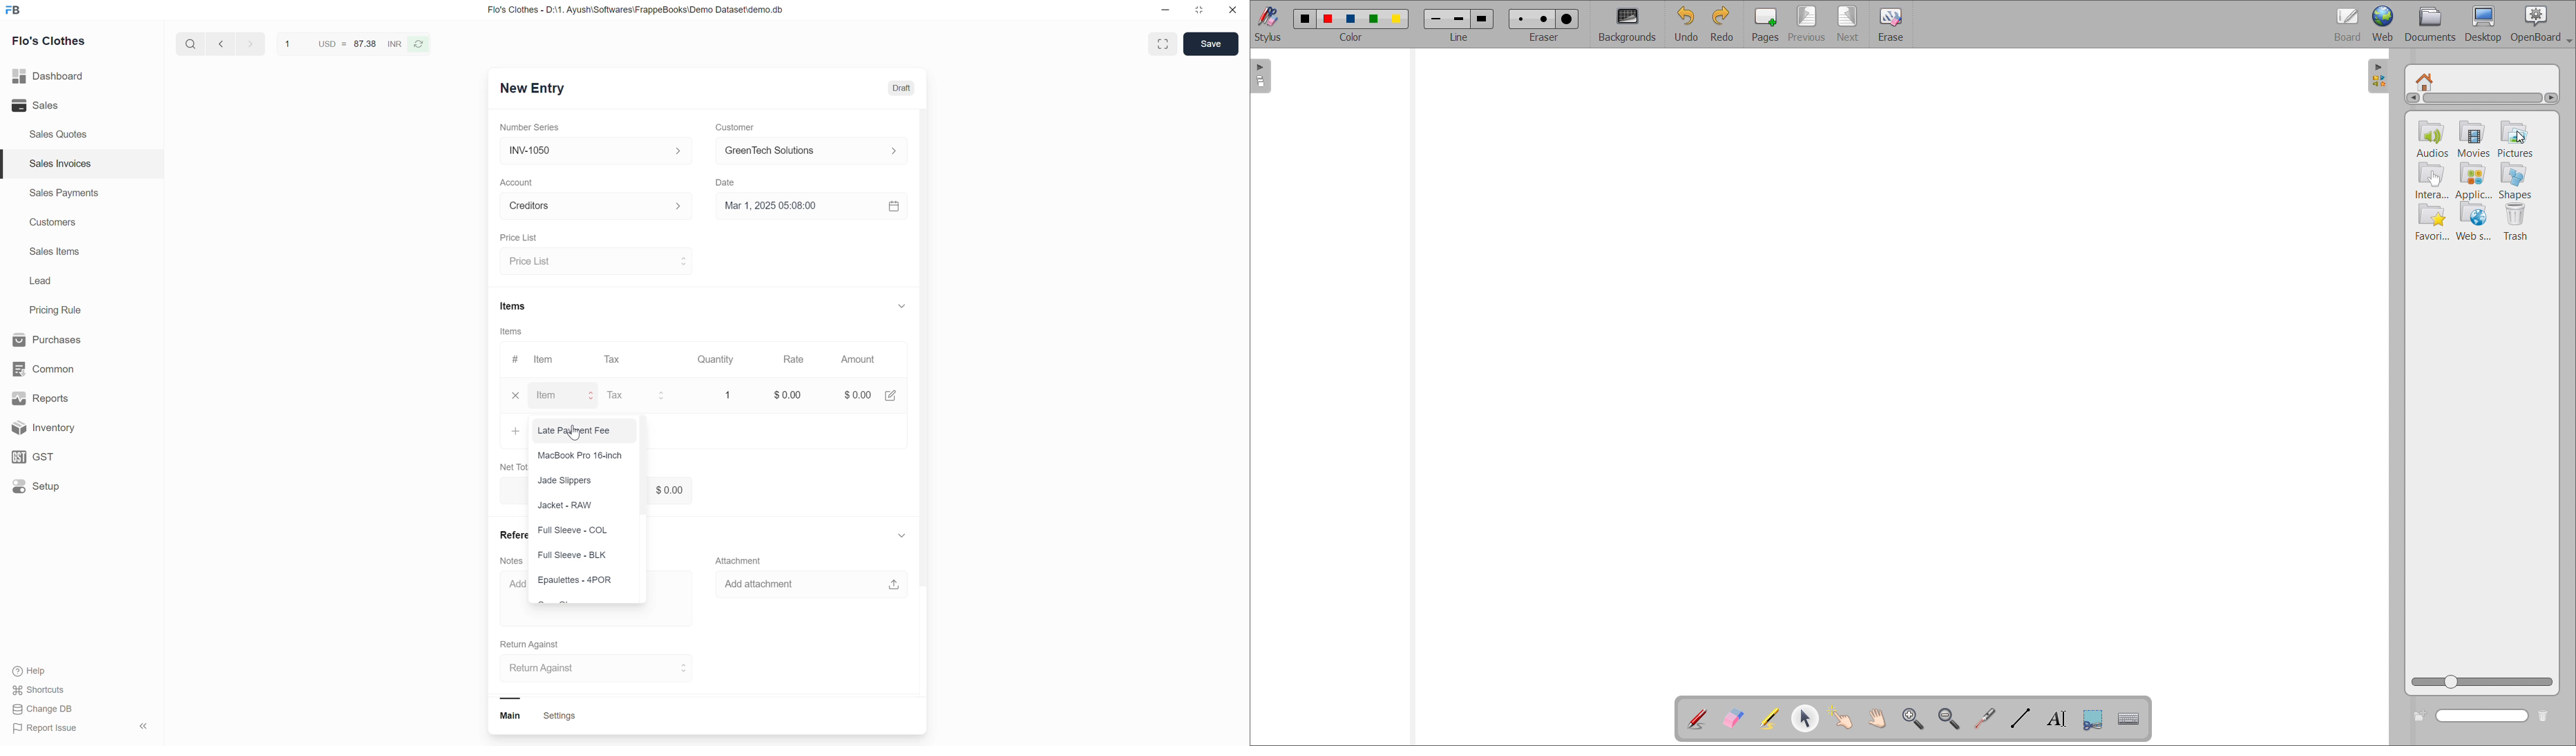 The height and width of the screenshot is (756, 2576). What do you see at coordinates (590, 668) in the screenshot?
I see `select return against ` at bounding box center [590, 668].